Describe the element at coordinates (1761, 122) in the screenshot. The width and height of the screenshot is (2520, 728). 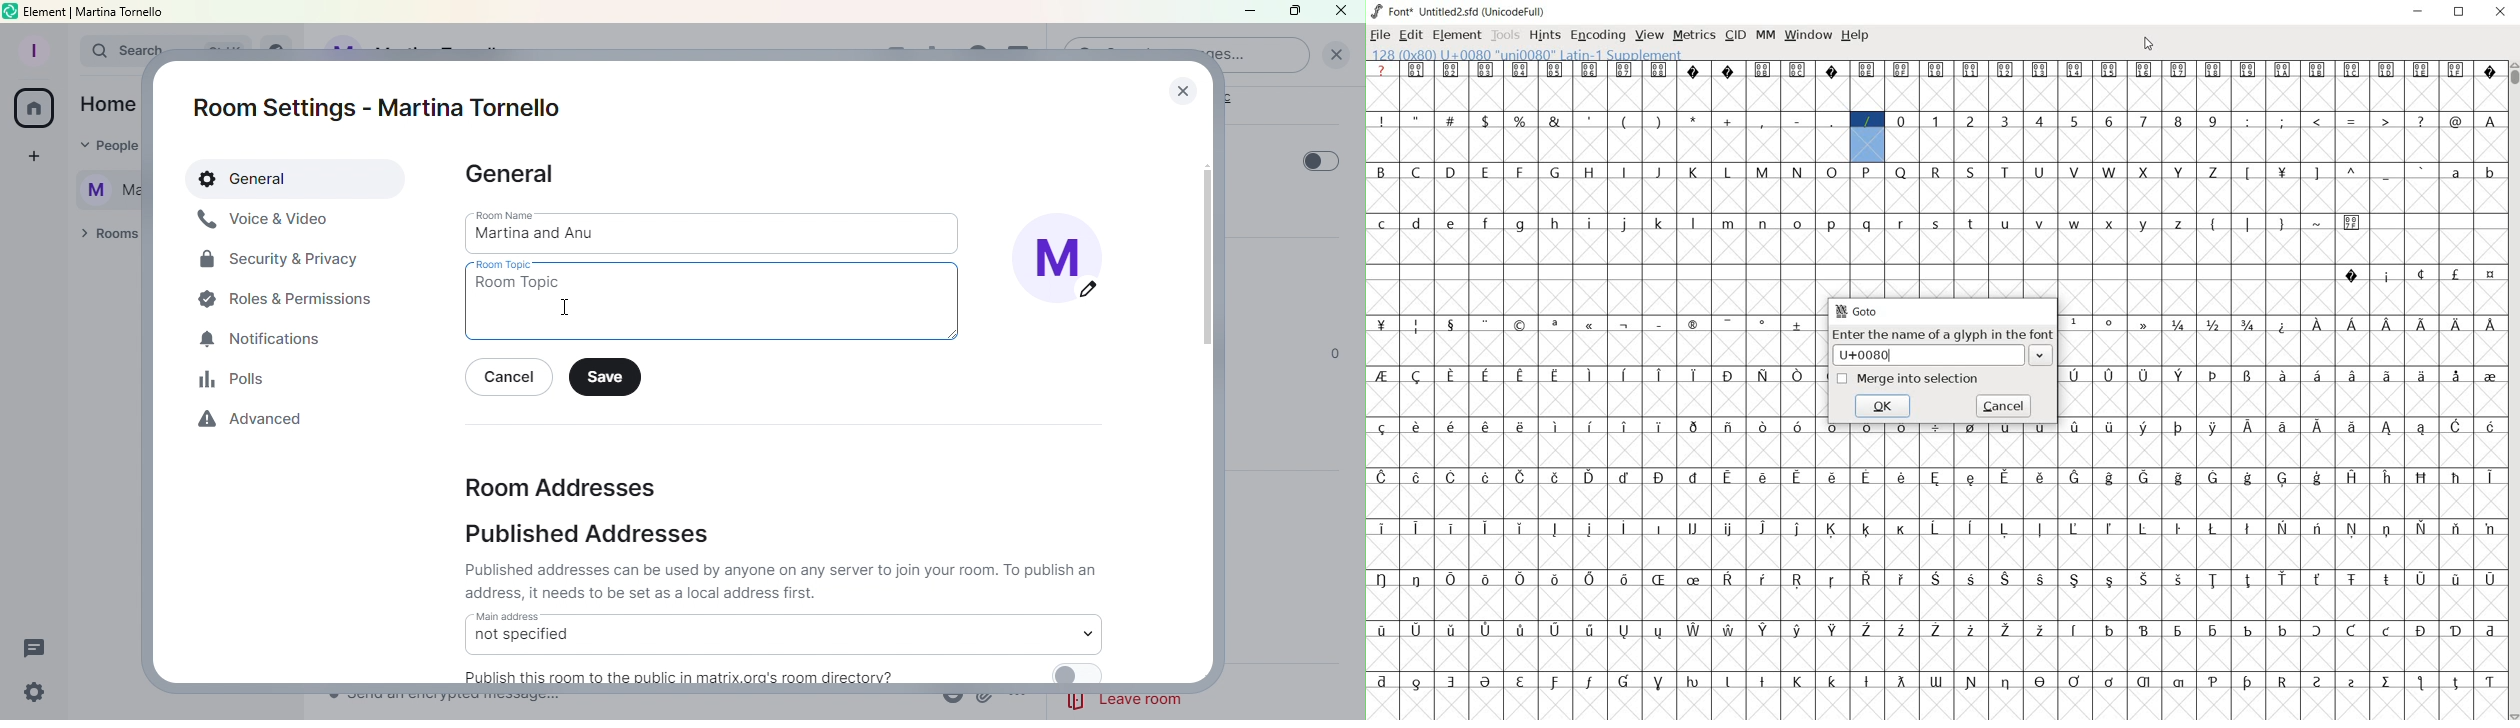
I see `glyph` at that location.